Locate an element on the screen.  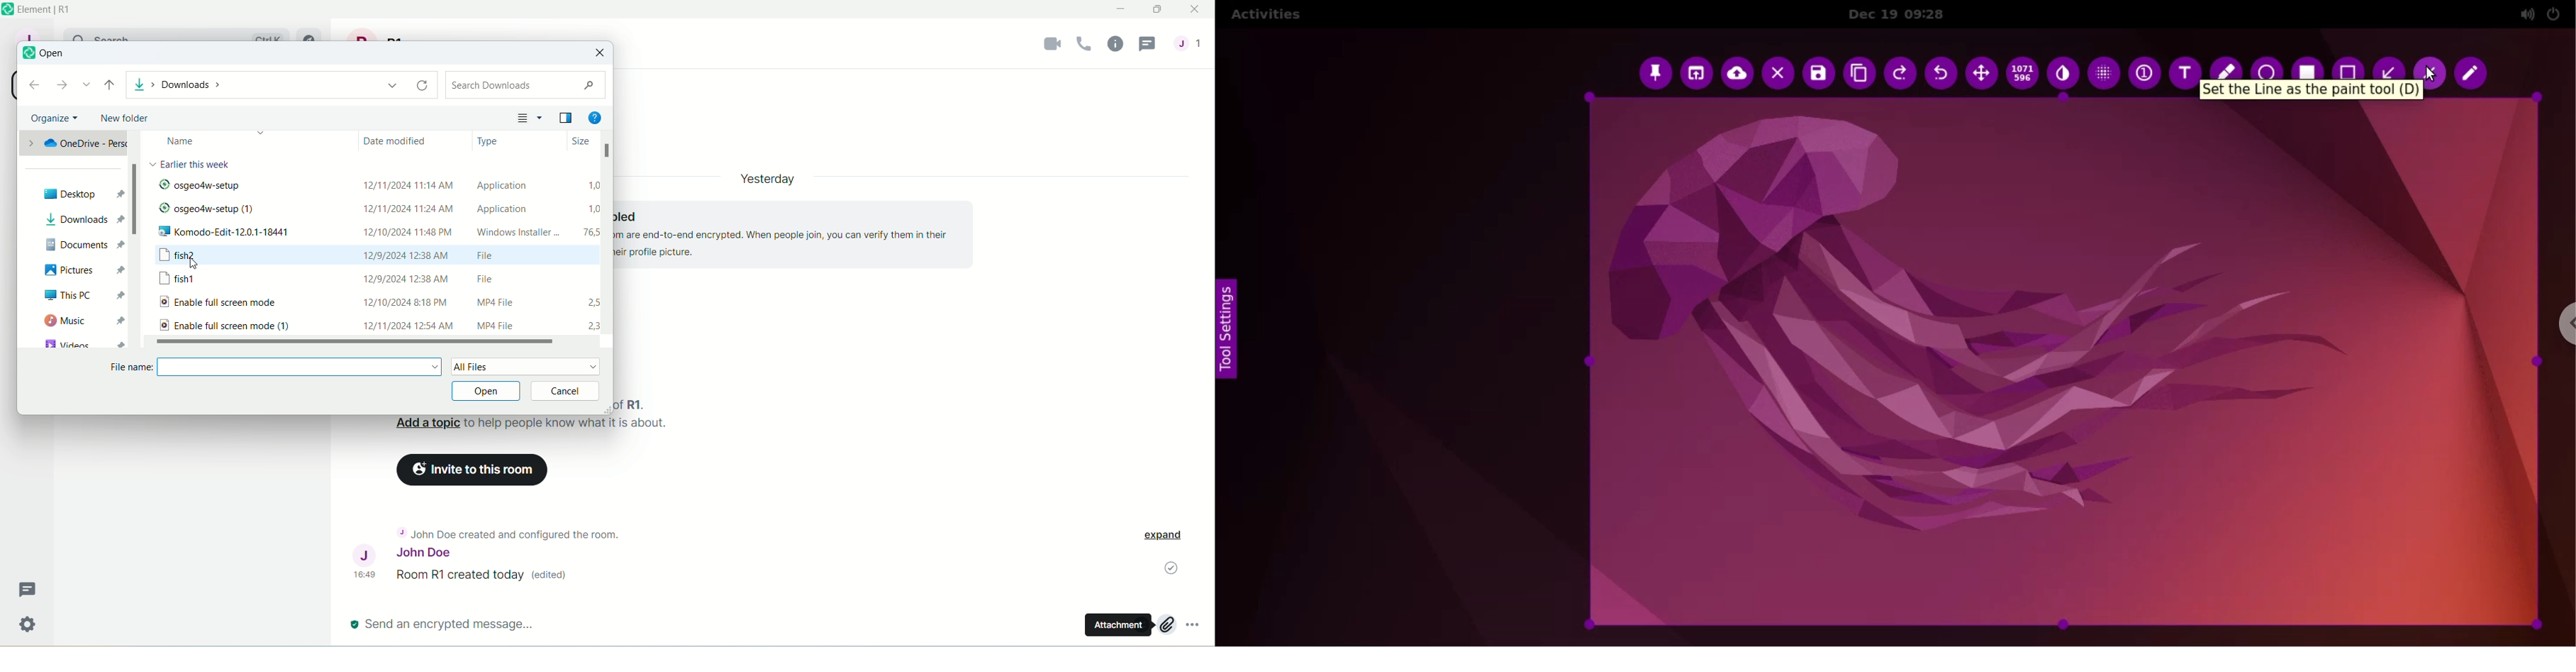
desktop is located at coordinates (81, 192).